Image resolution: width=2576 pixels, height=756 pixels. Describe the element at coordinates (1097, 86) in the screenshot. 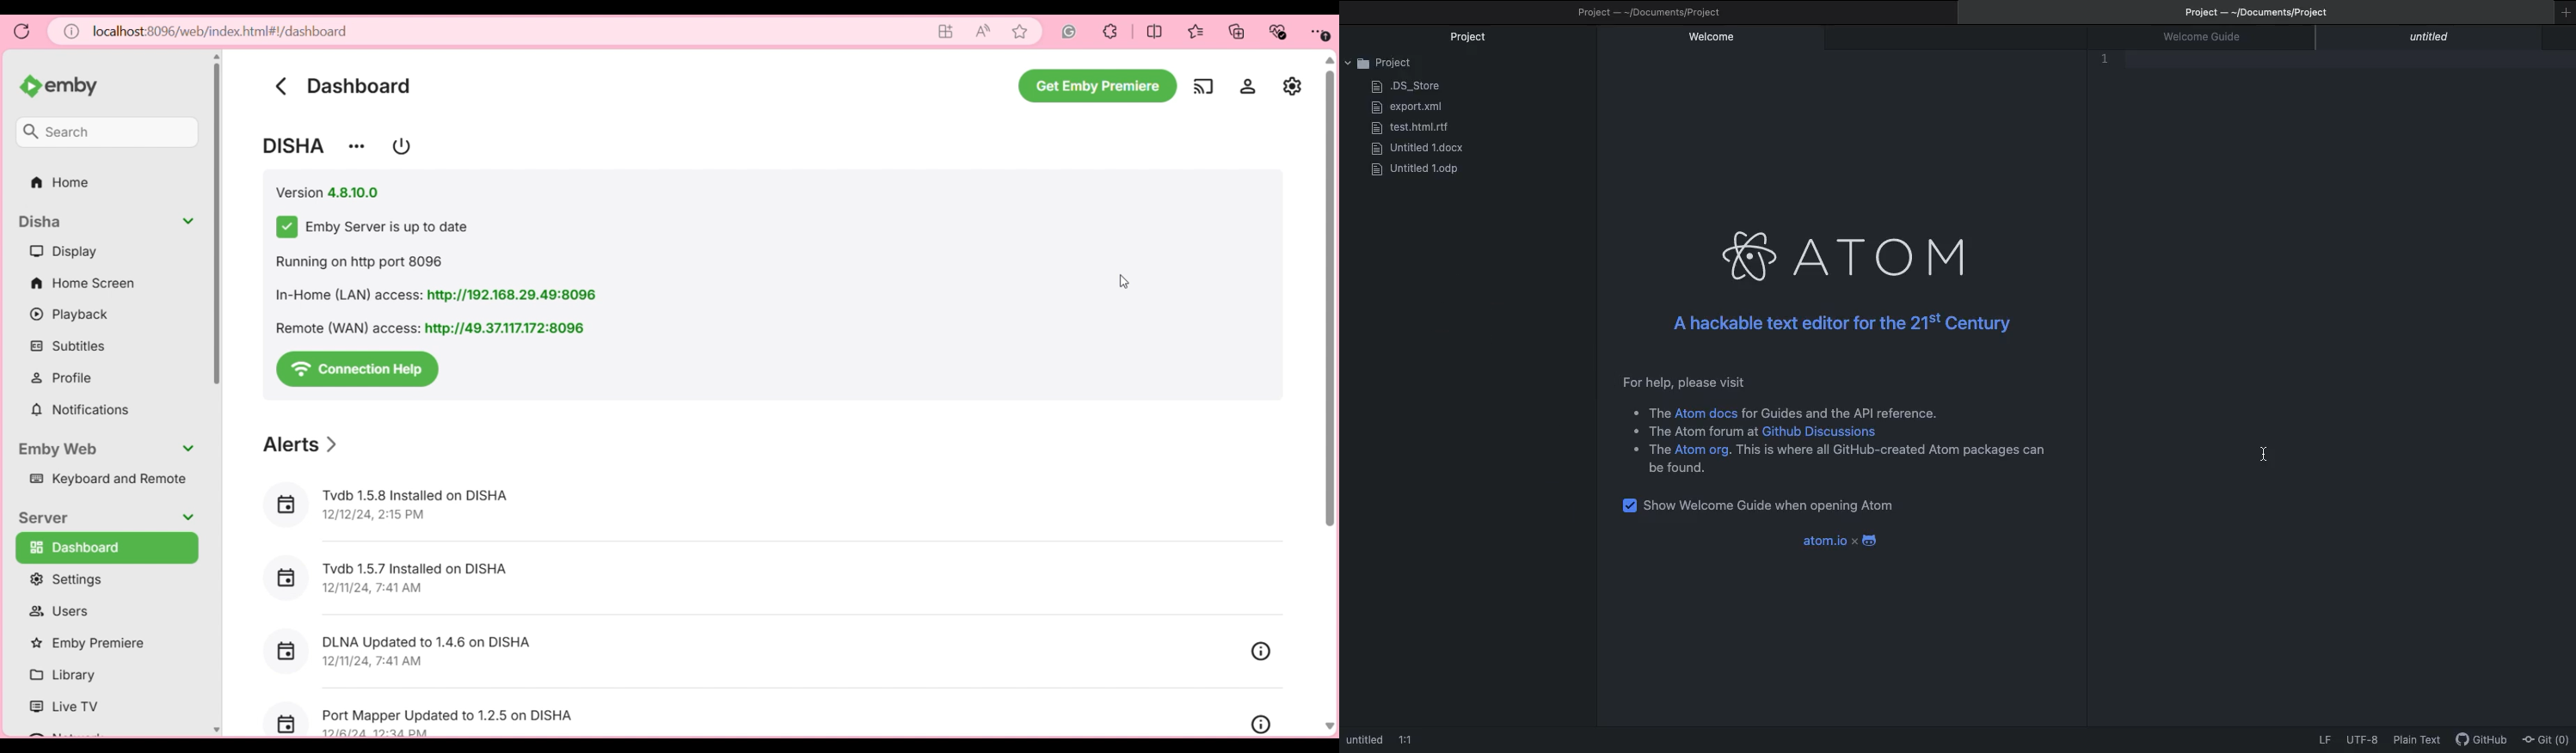

I see `Get Emby premiere` at that location.